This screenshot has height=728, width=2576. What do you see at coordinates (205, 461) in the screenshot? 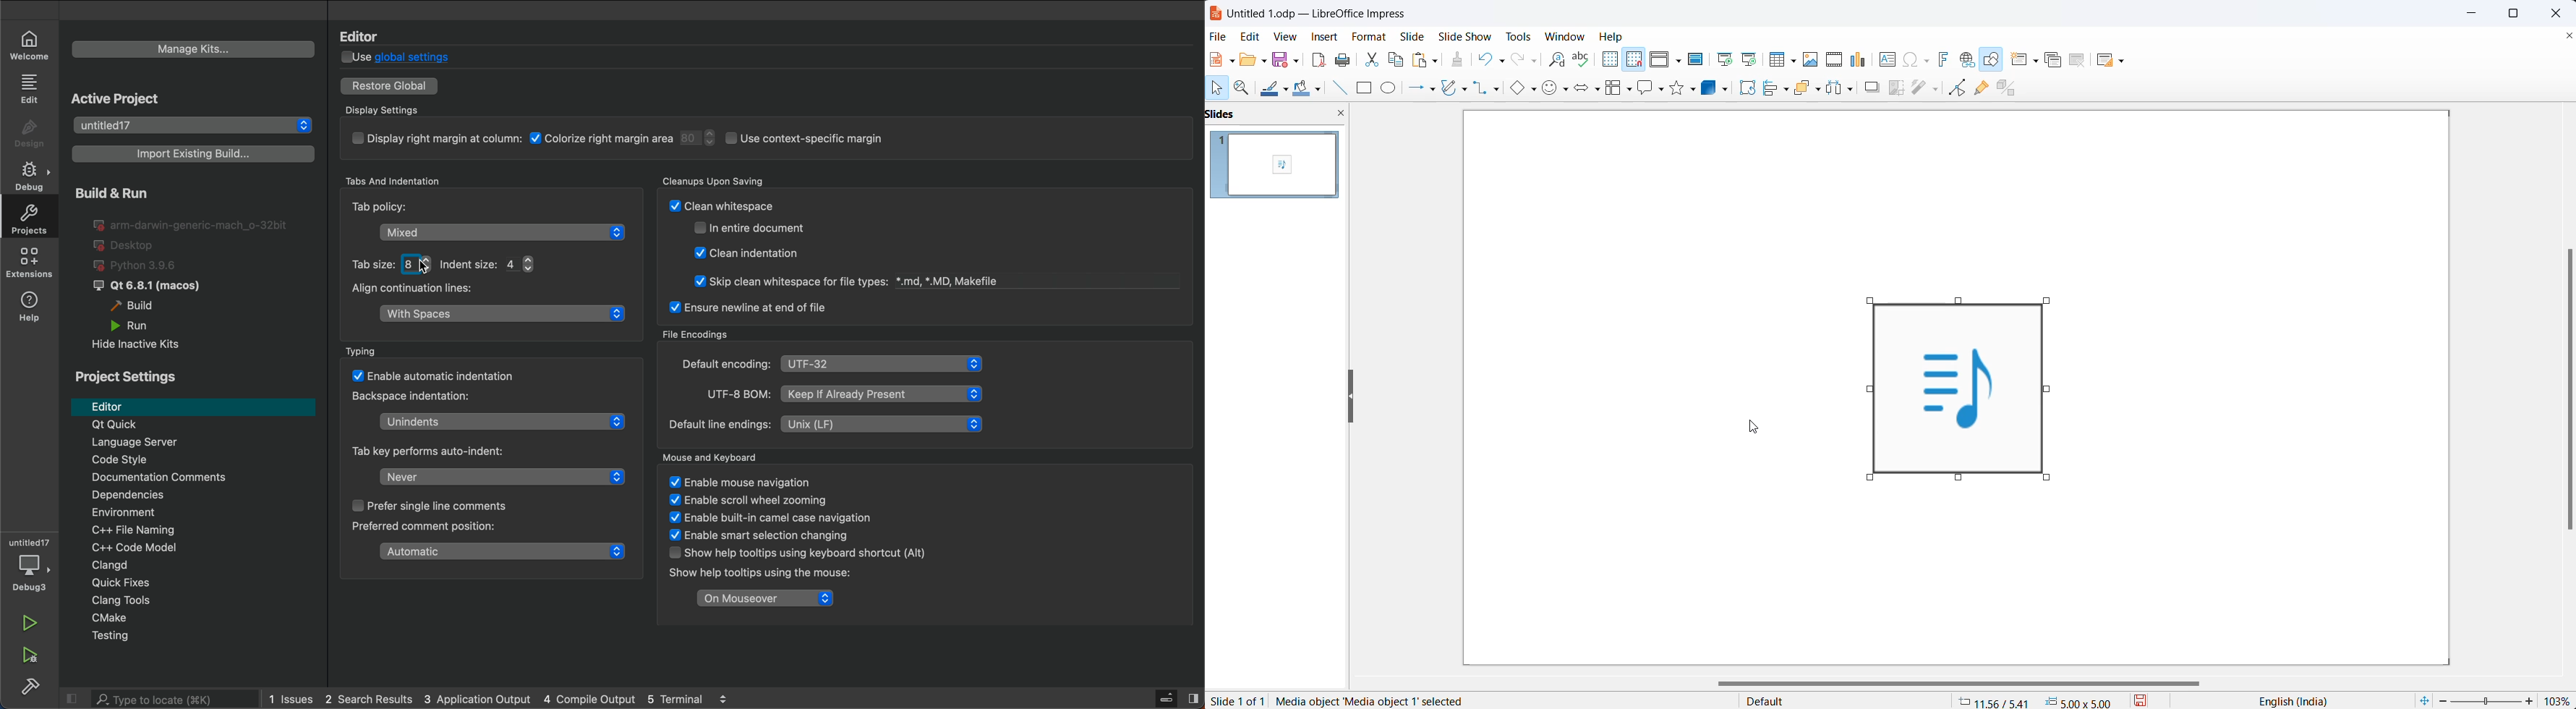
I see `code style` at bounding box center [205, 461].